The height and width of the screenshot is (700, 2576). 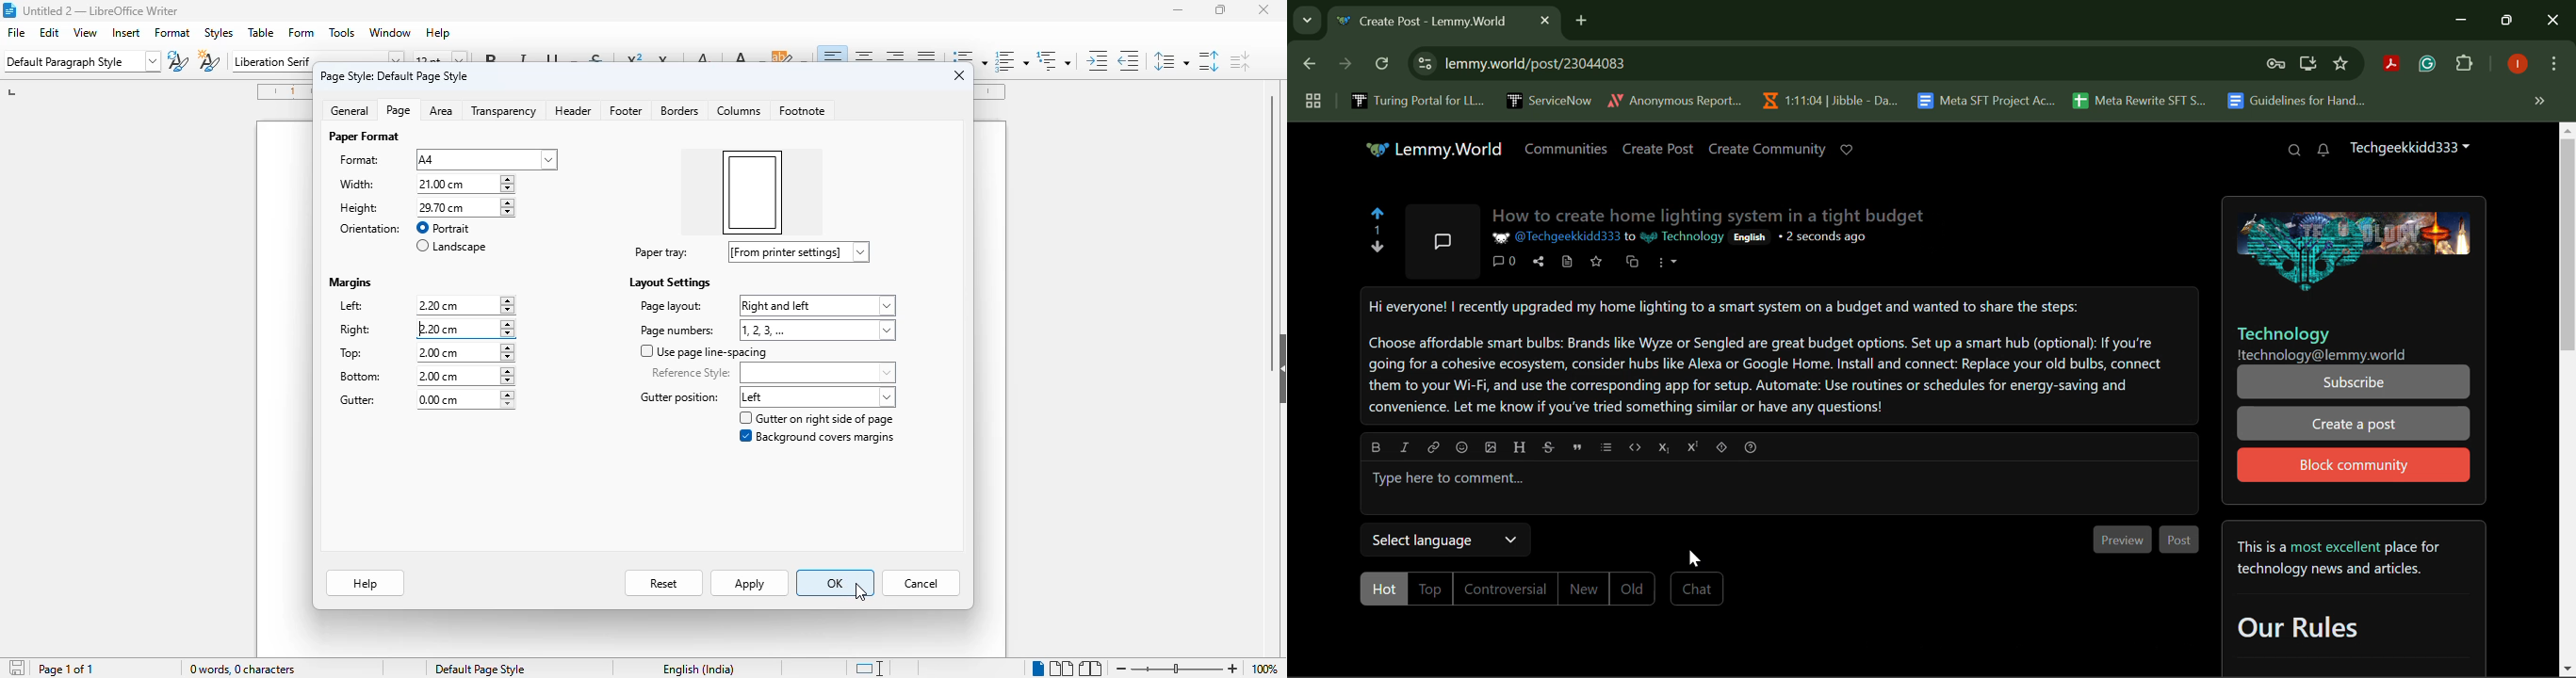 What do you see at coordinates (960, 75) in the screenshot?
I see `close` at bounding box center [960, 75].